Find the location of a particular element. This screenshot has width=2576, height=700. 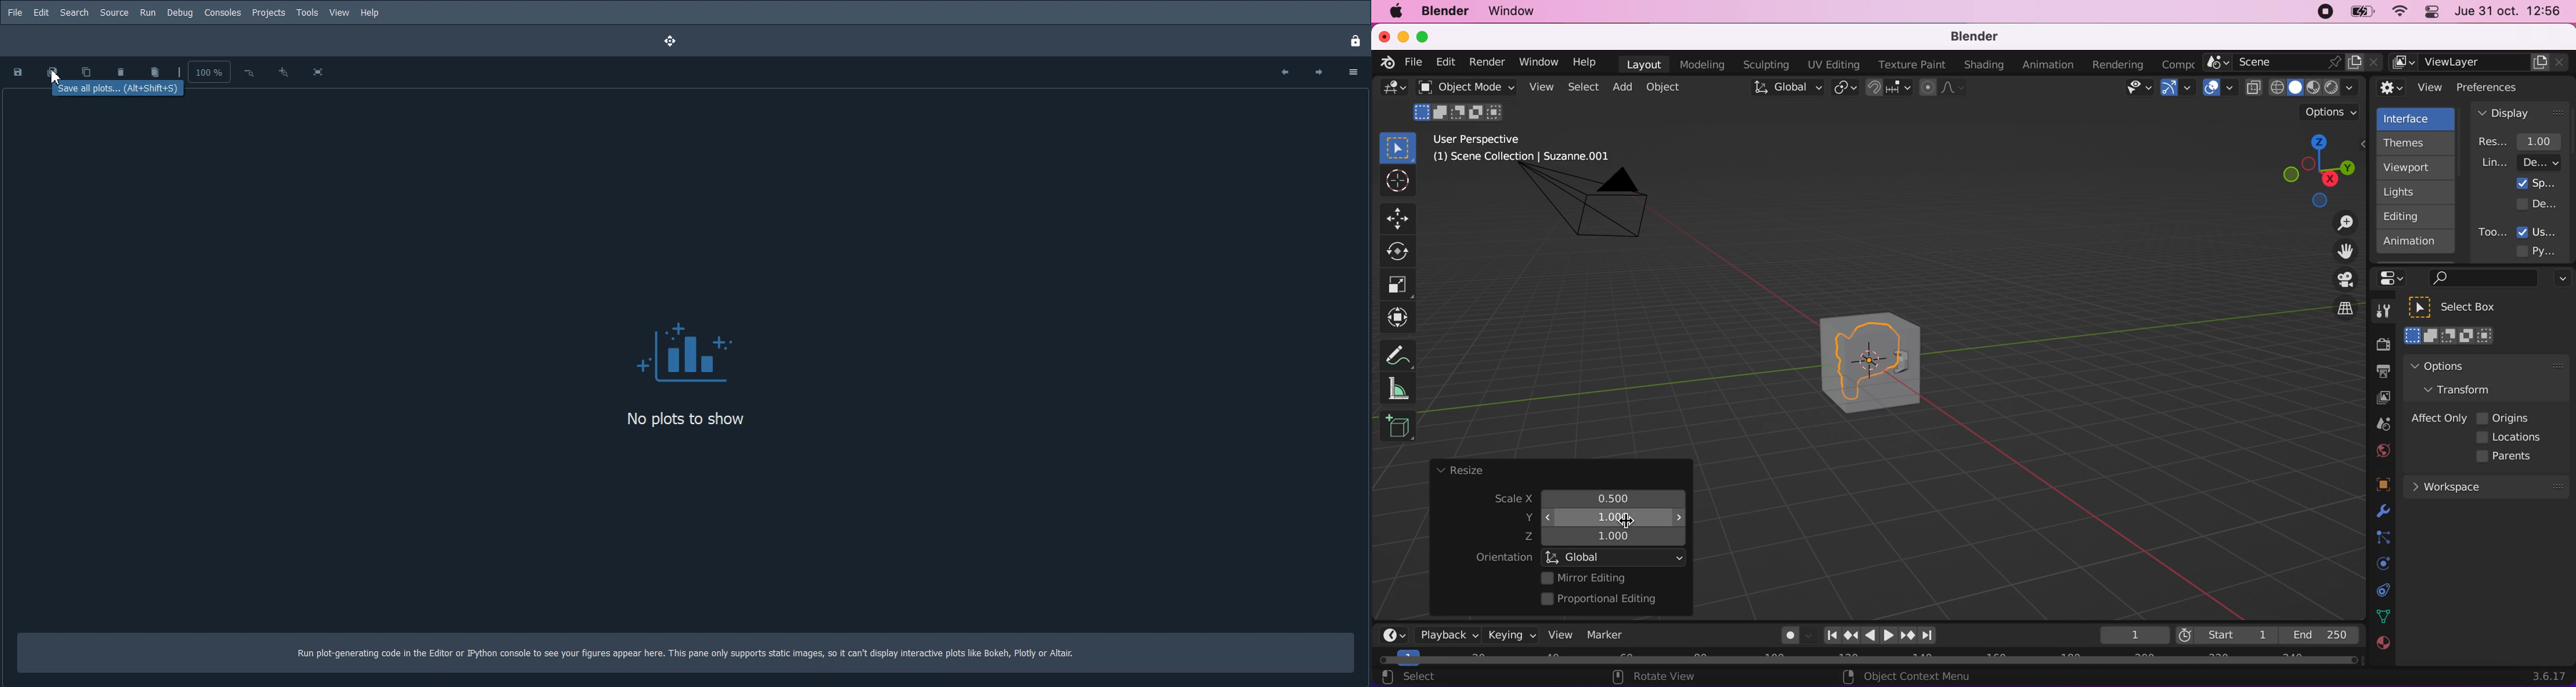

Help is located at coordinates (371, 14).